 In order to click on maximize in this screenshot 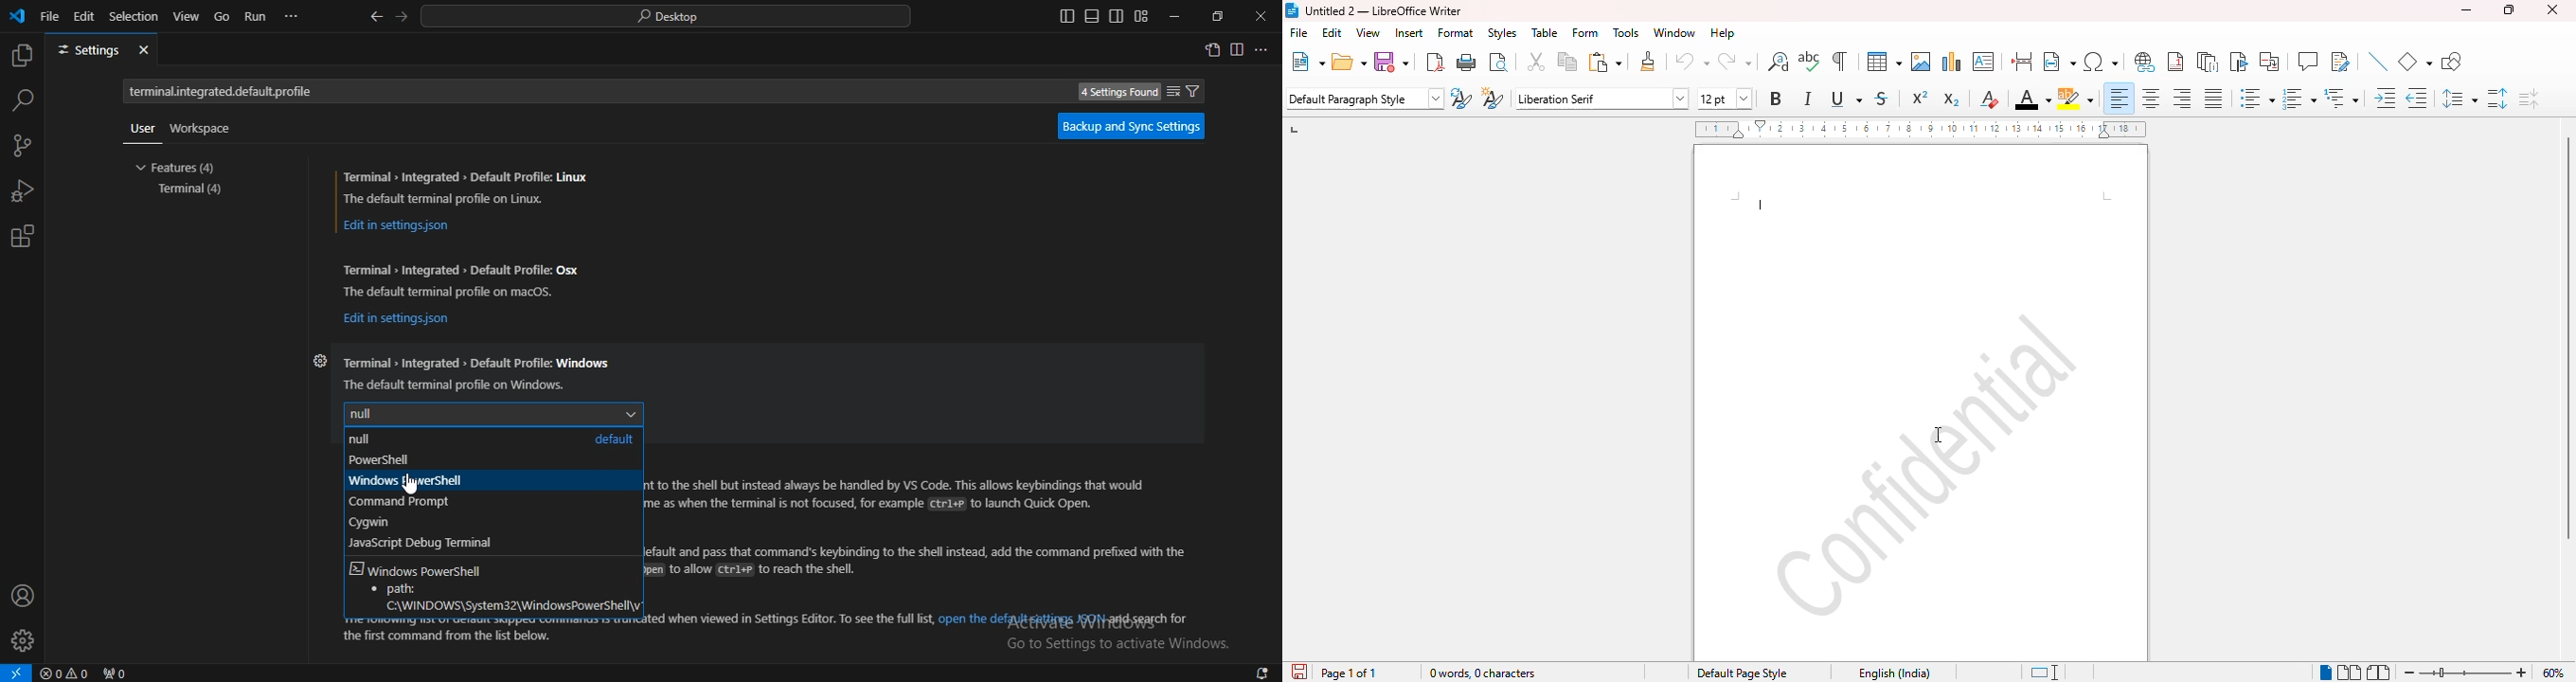, I will do `click(2510, 9)`.